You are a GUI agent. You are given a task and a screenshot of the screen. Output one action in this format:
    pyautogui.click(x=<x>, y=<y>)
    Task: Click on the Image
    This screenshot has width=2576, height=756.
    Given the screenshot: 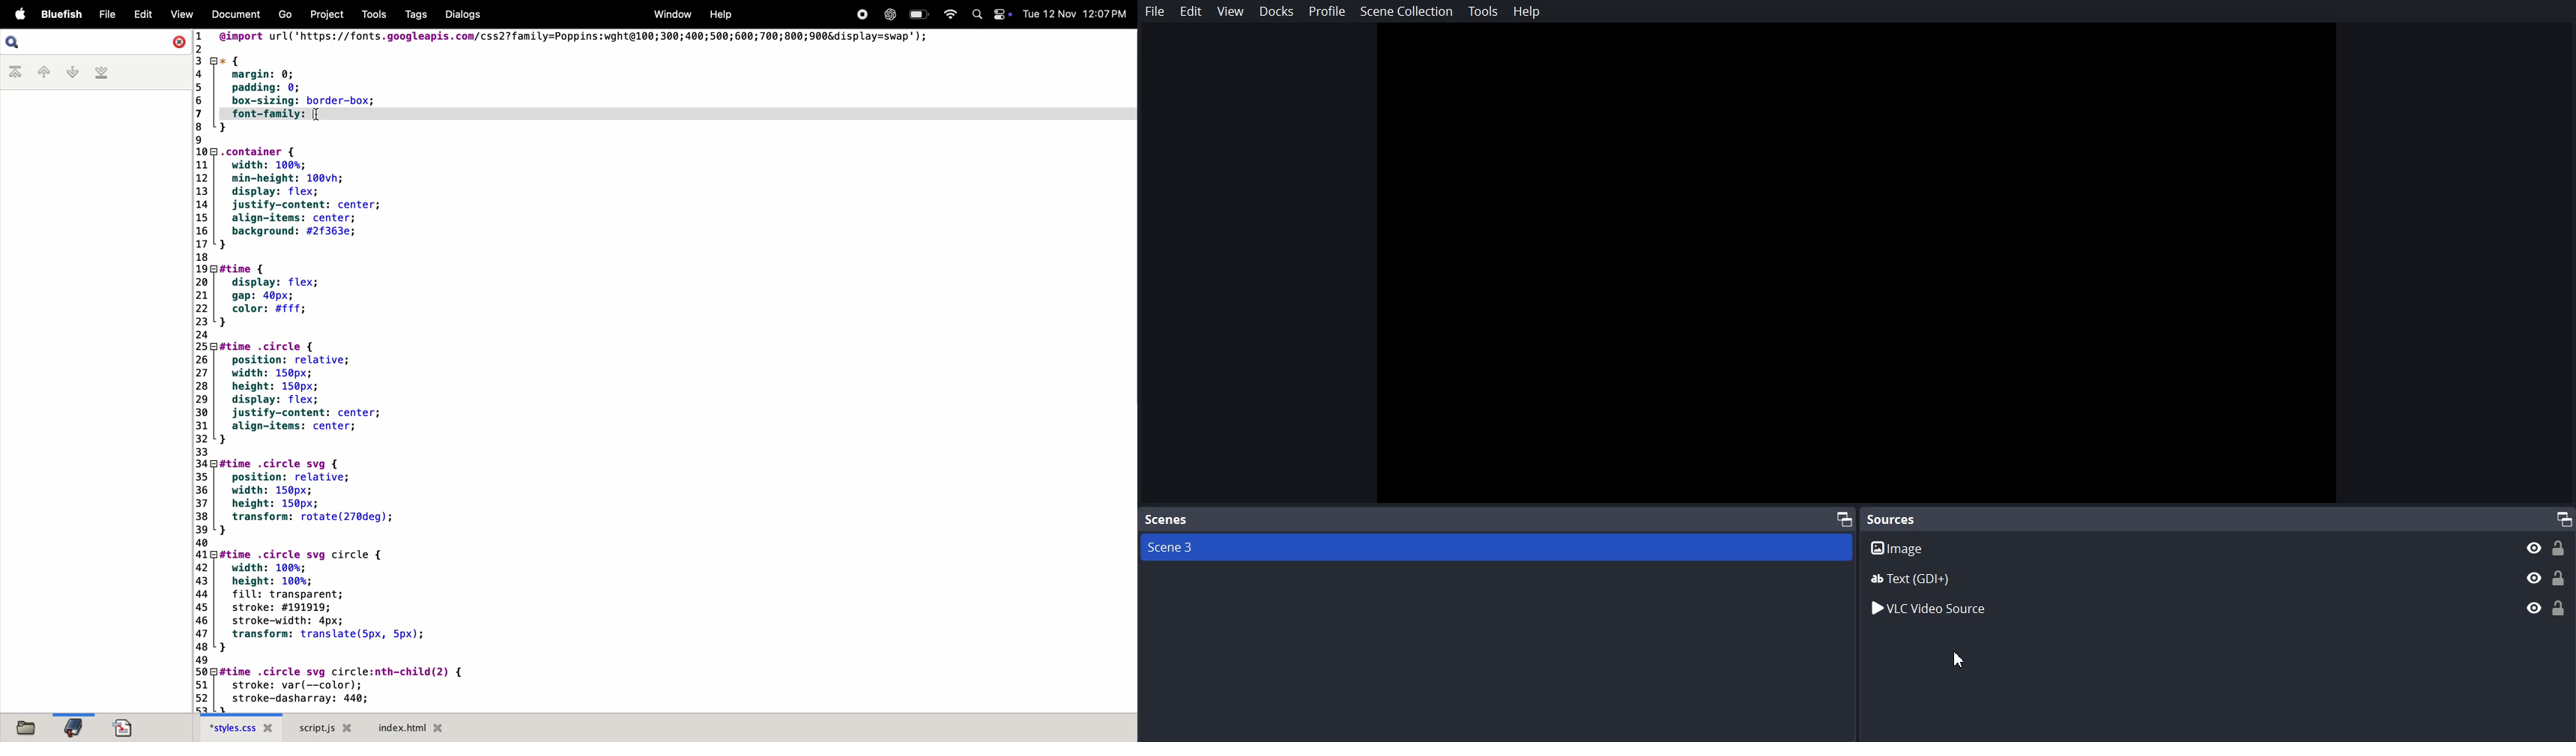 What is the action you would take?
    pyautogui.click(x=2219, y=547)
    